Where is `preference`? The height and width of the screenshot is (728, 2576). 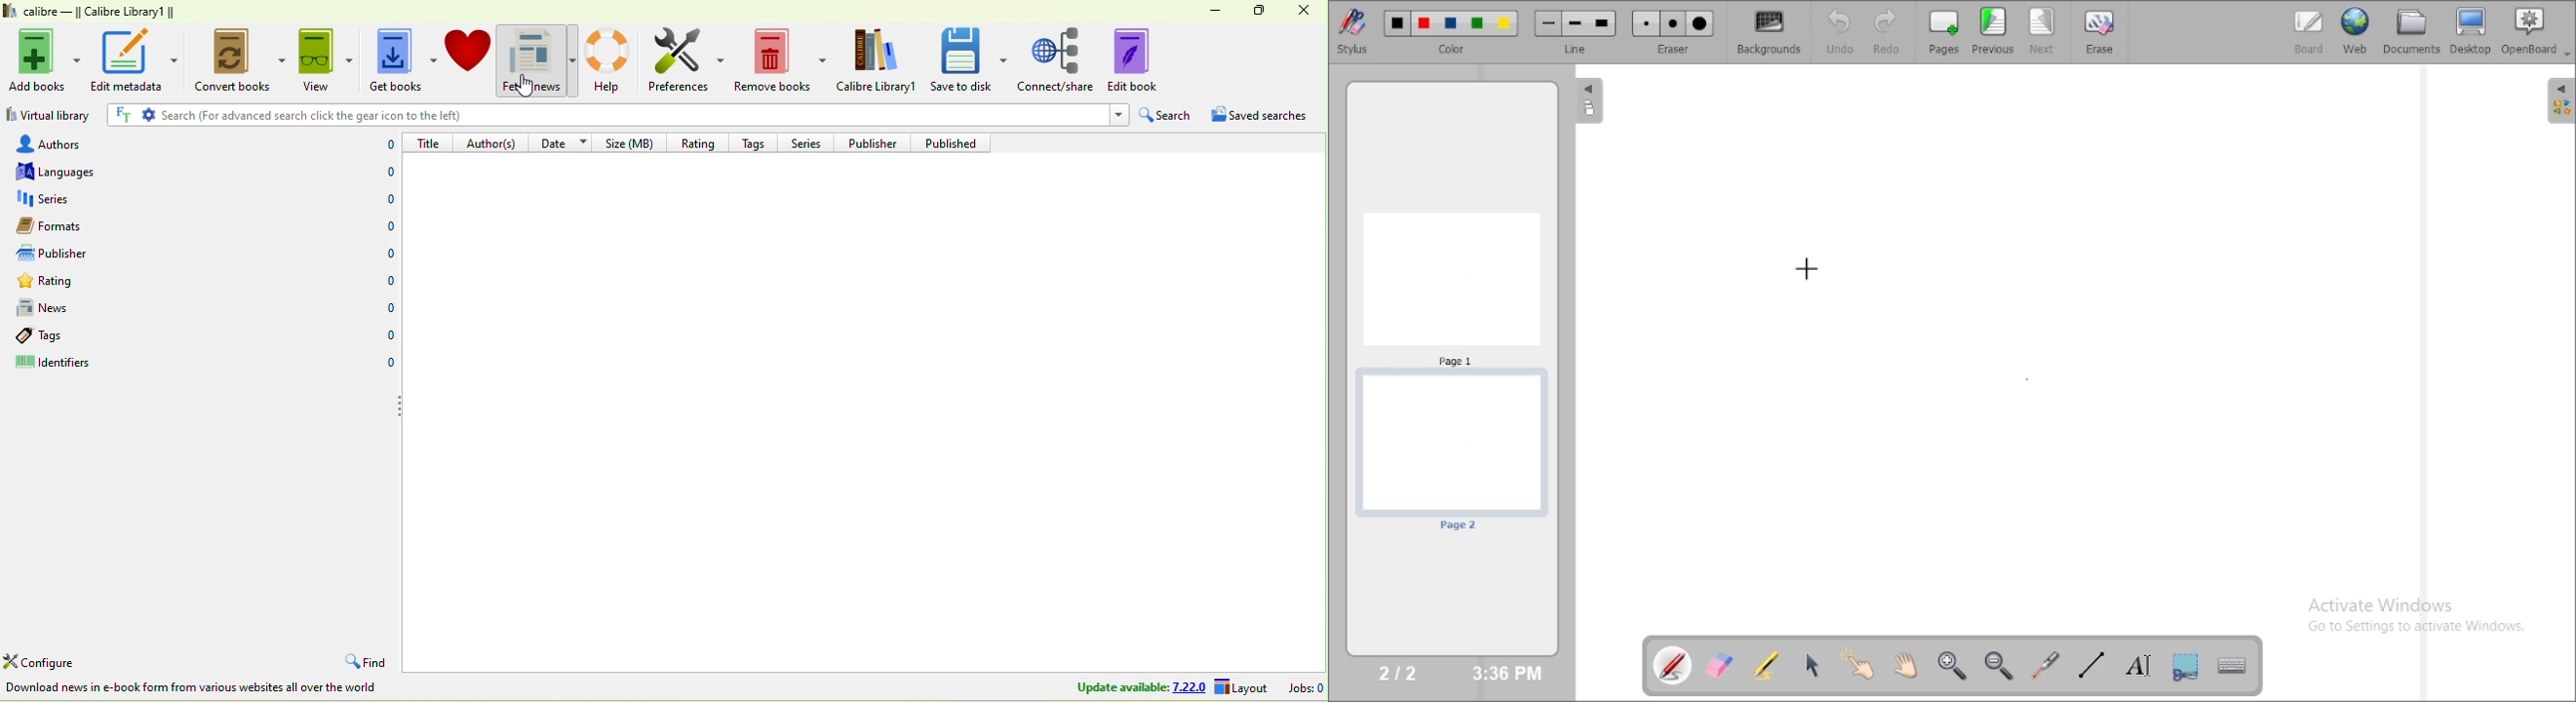
preference is located at coordinates (676, 58).